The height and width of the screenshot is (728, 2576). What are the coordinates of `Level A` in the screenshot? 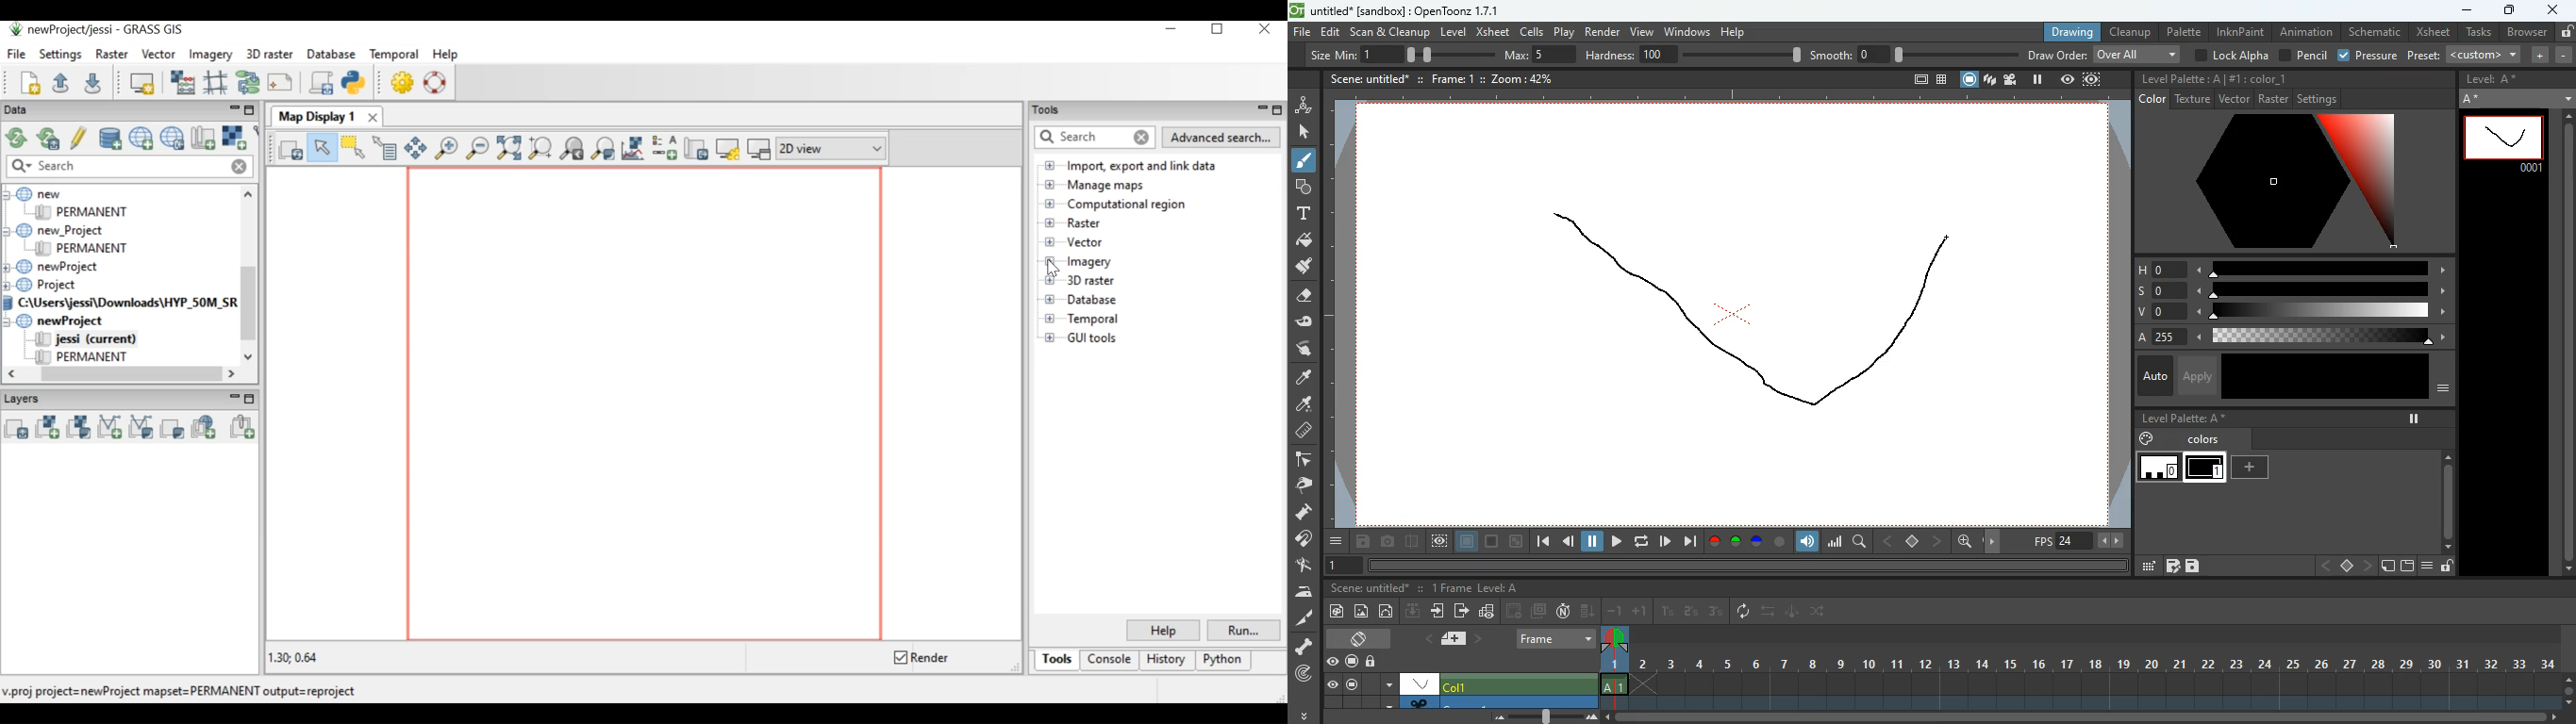 It's located at (1498, 588).